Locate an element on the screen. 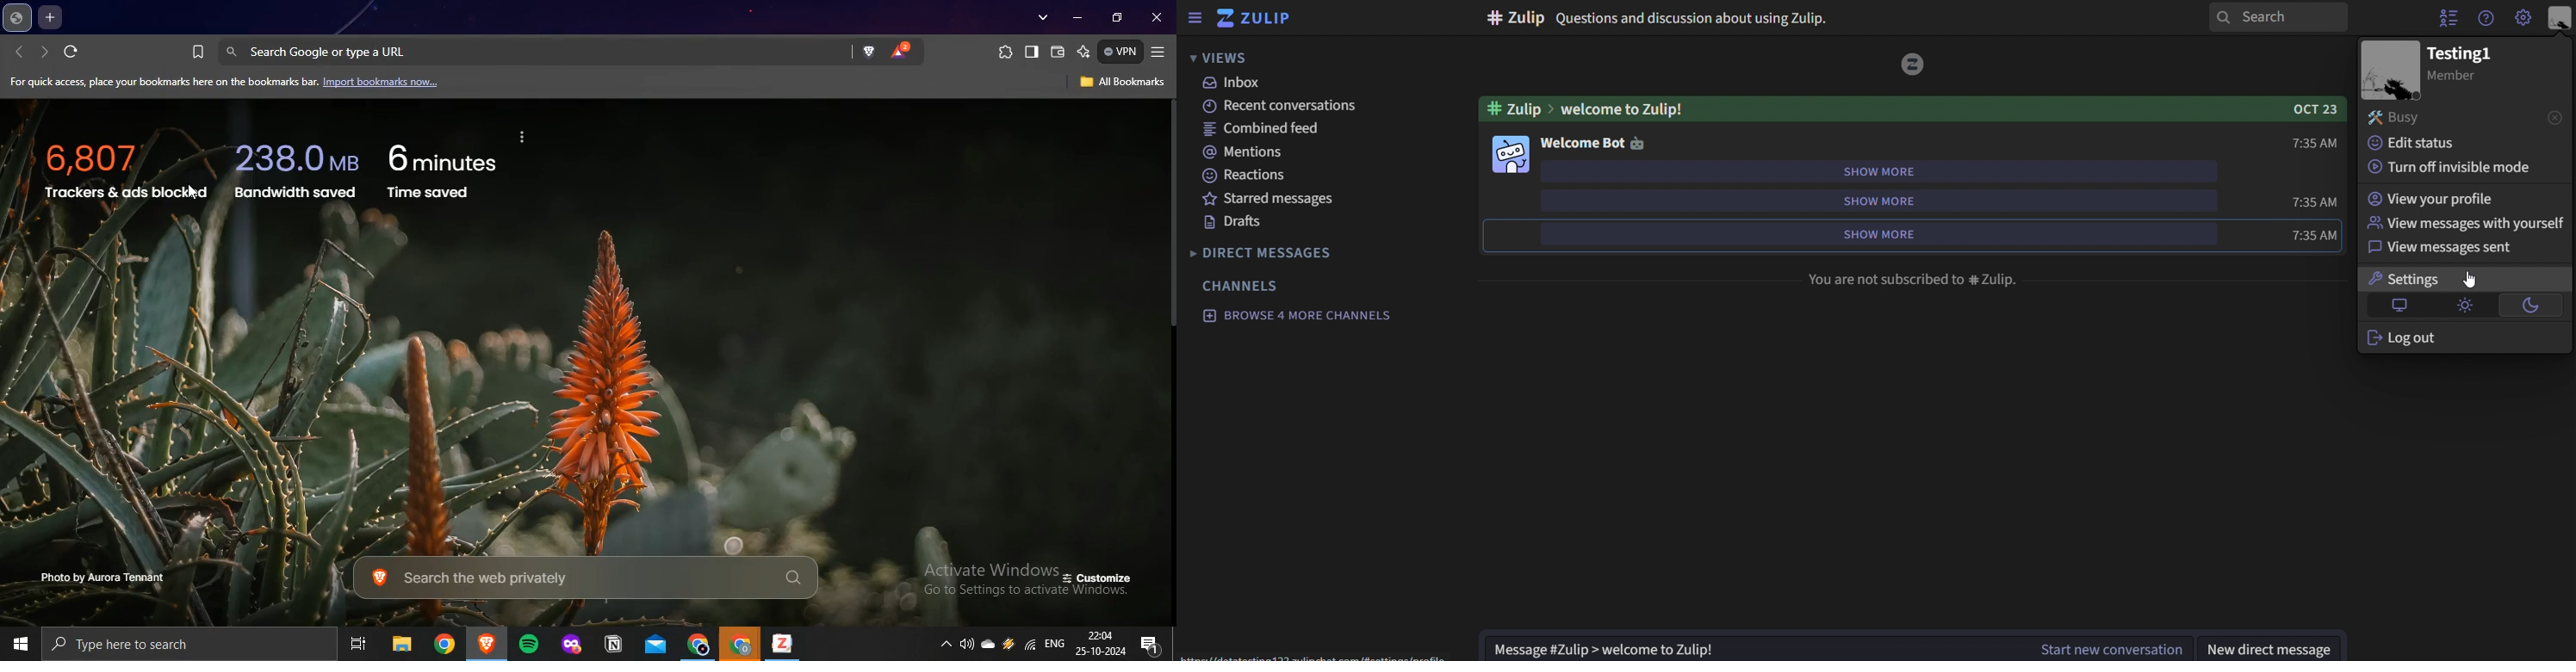 This screenshot has width=2576, height=672. #Zulip Questions and discussion about using Zulip is located at coordinates (1659, 18).